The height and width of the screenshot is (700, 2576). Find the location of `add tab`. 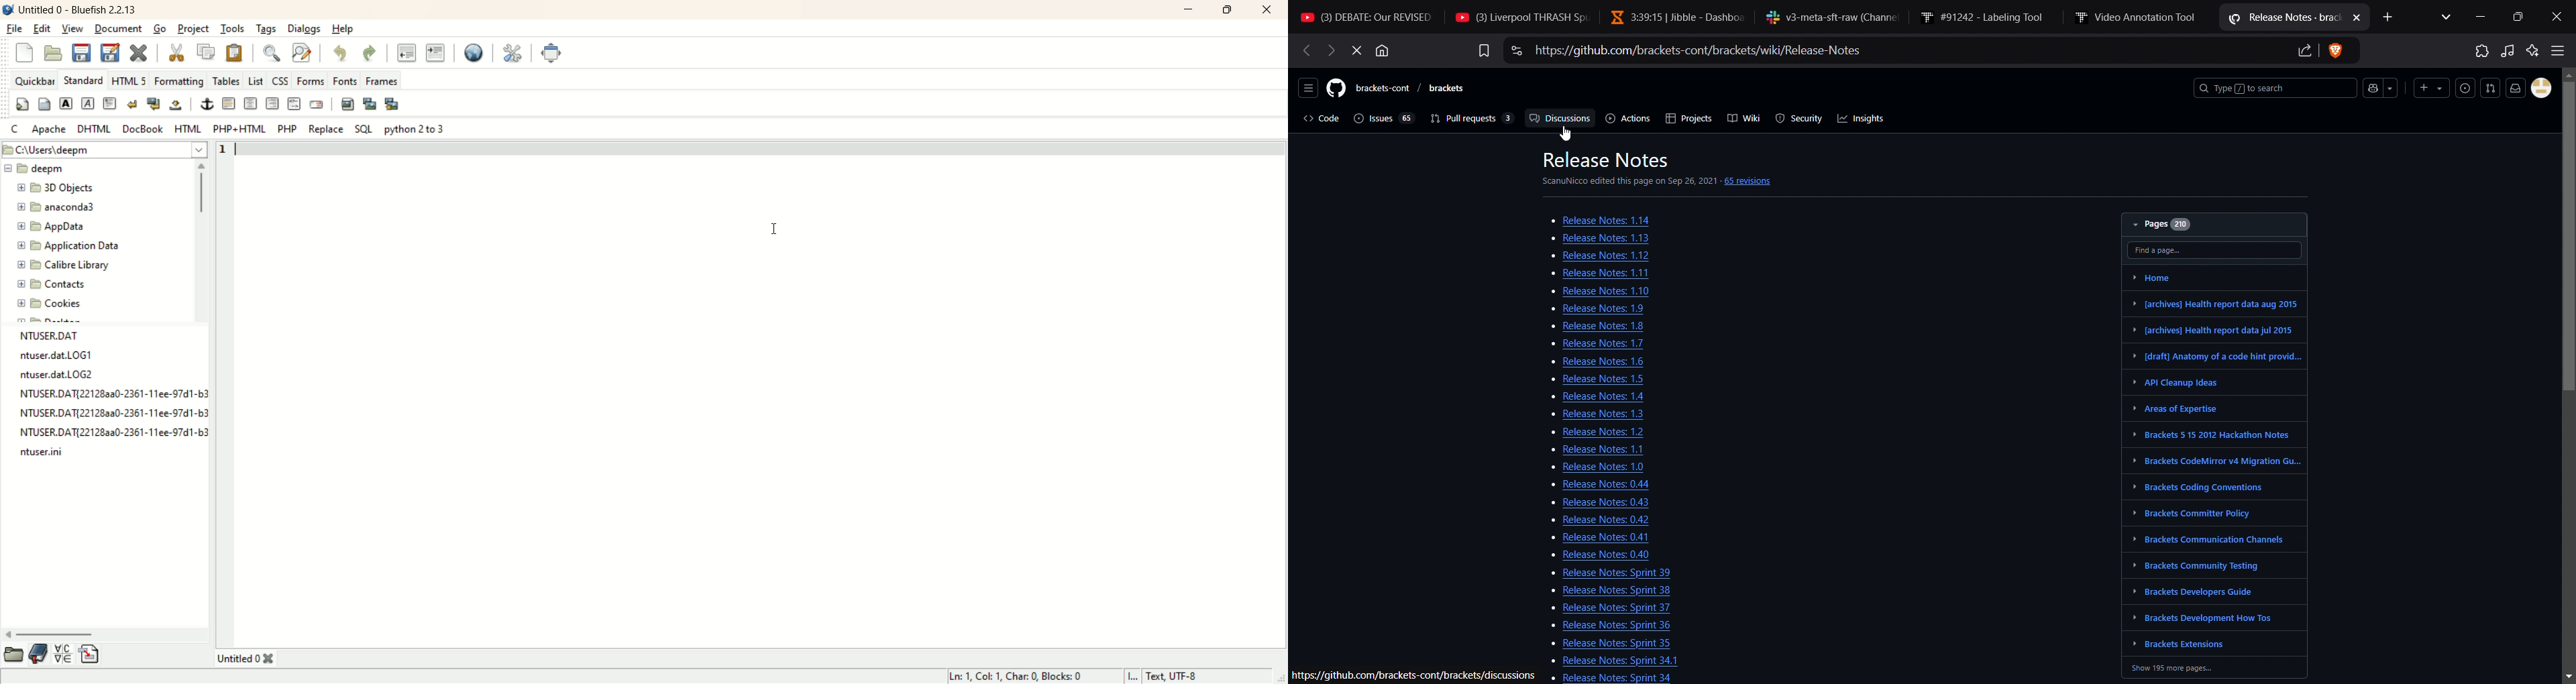

add tab is located at coordinates (2392, 18).